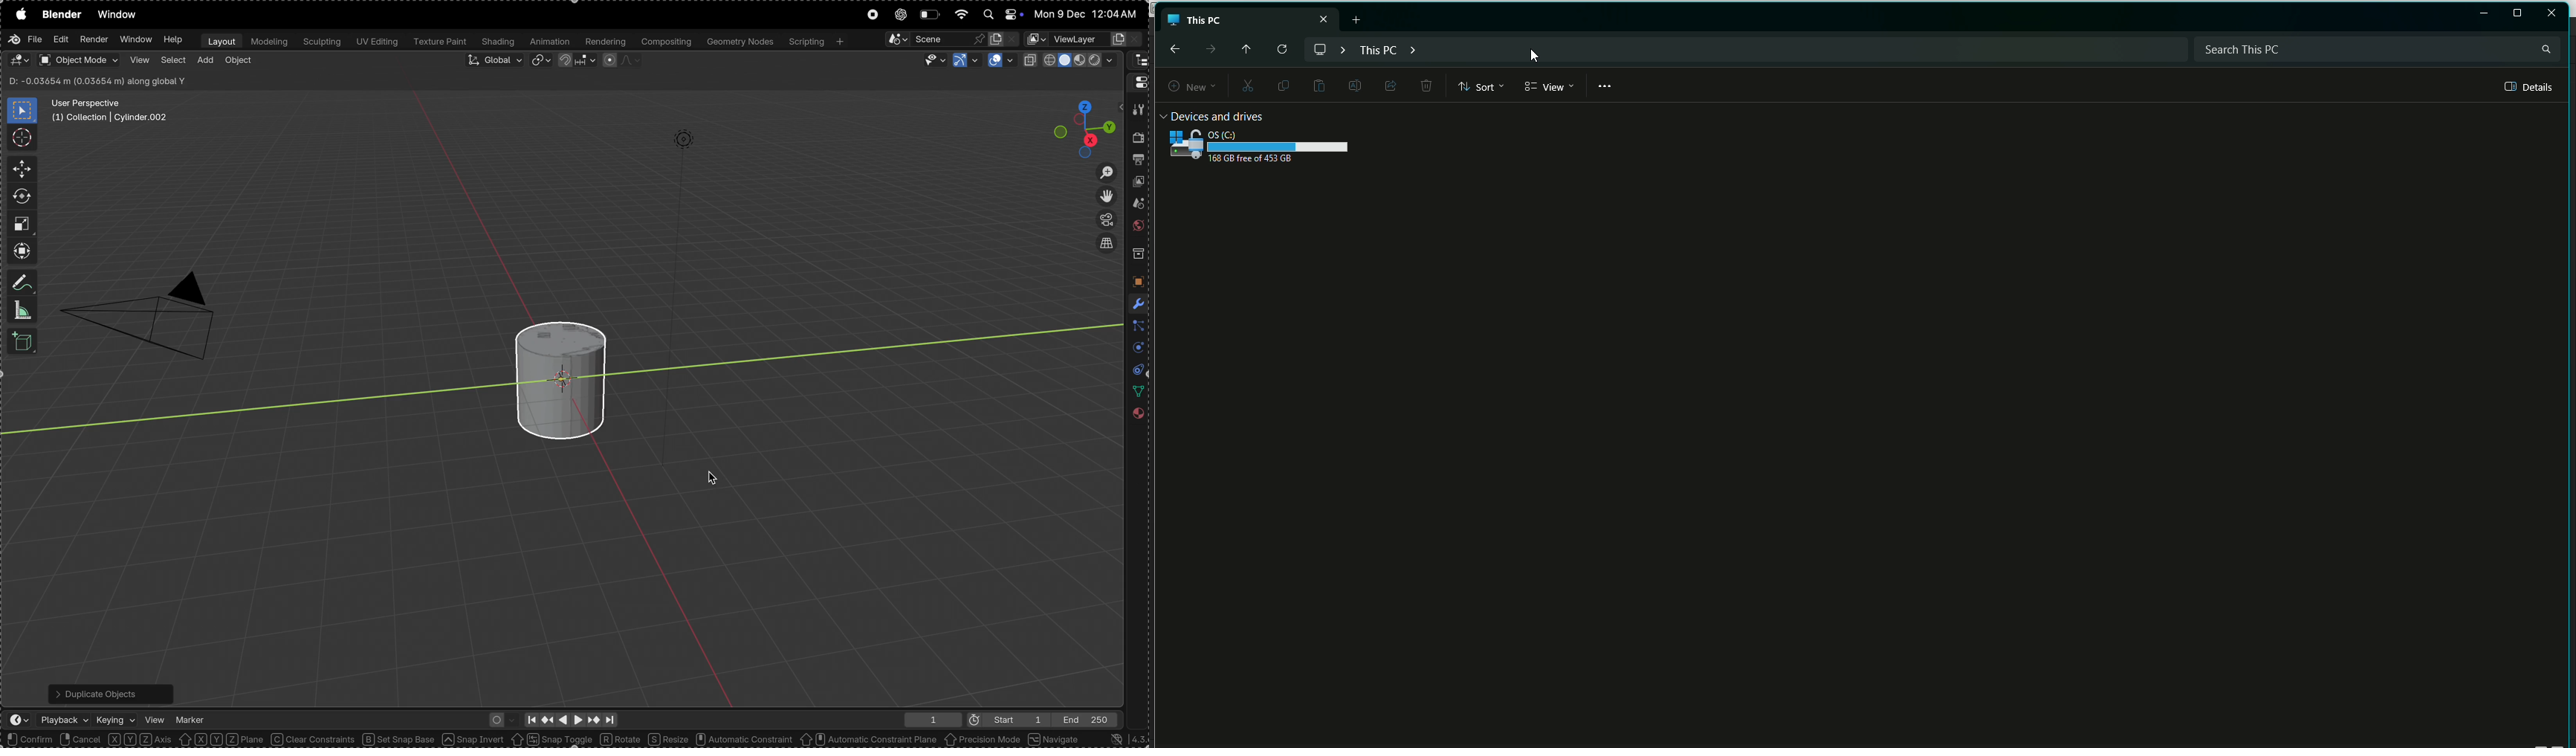  What do you see at coordinates (605, 42) in the screenshot?
I see `rendering` at bounding box center [605, 42].